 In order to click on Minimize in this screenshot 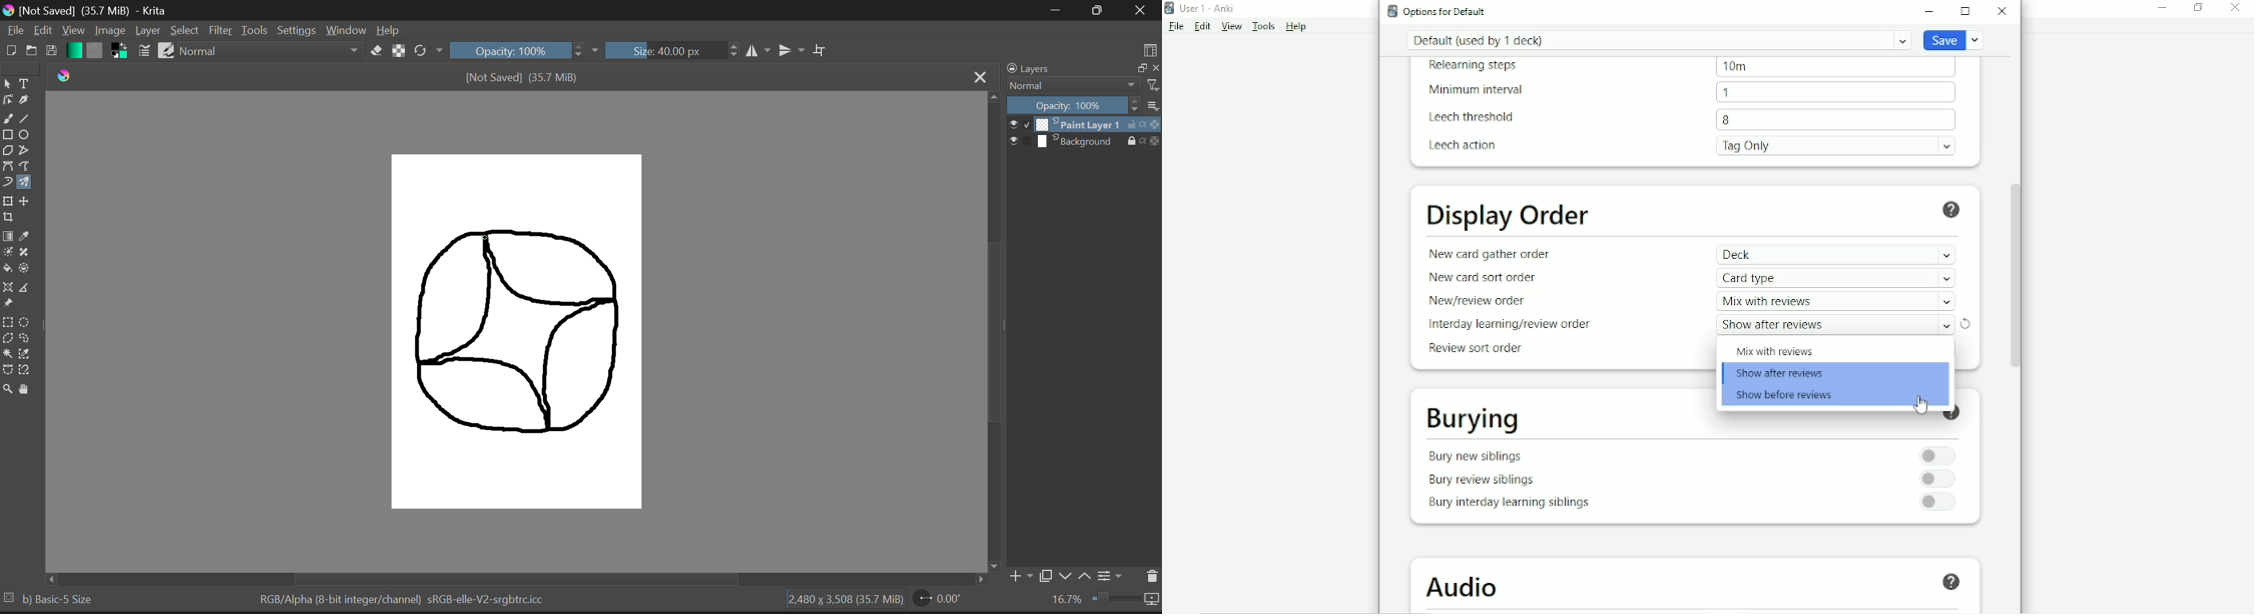, I will do `click(1930, 11)`.